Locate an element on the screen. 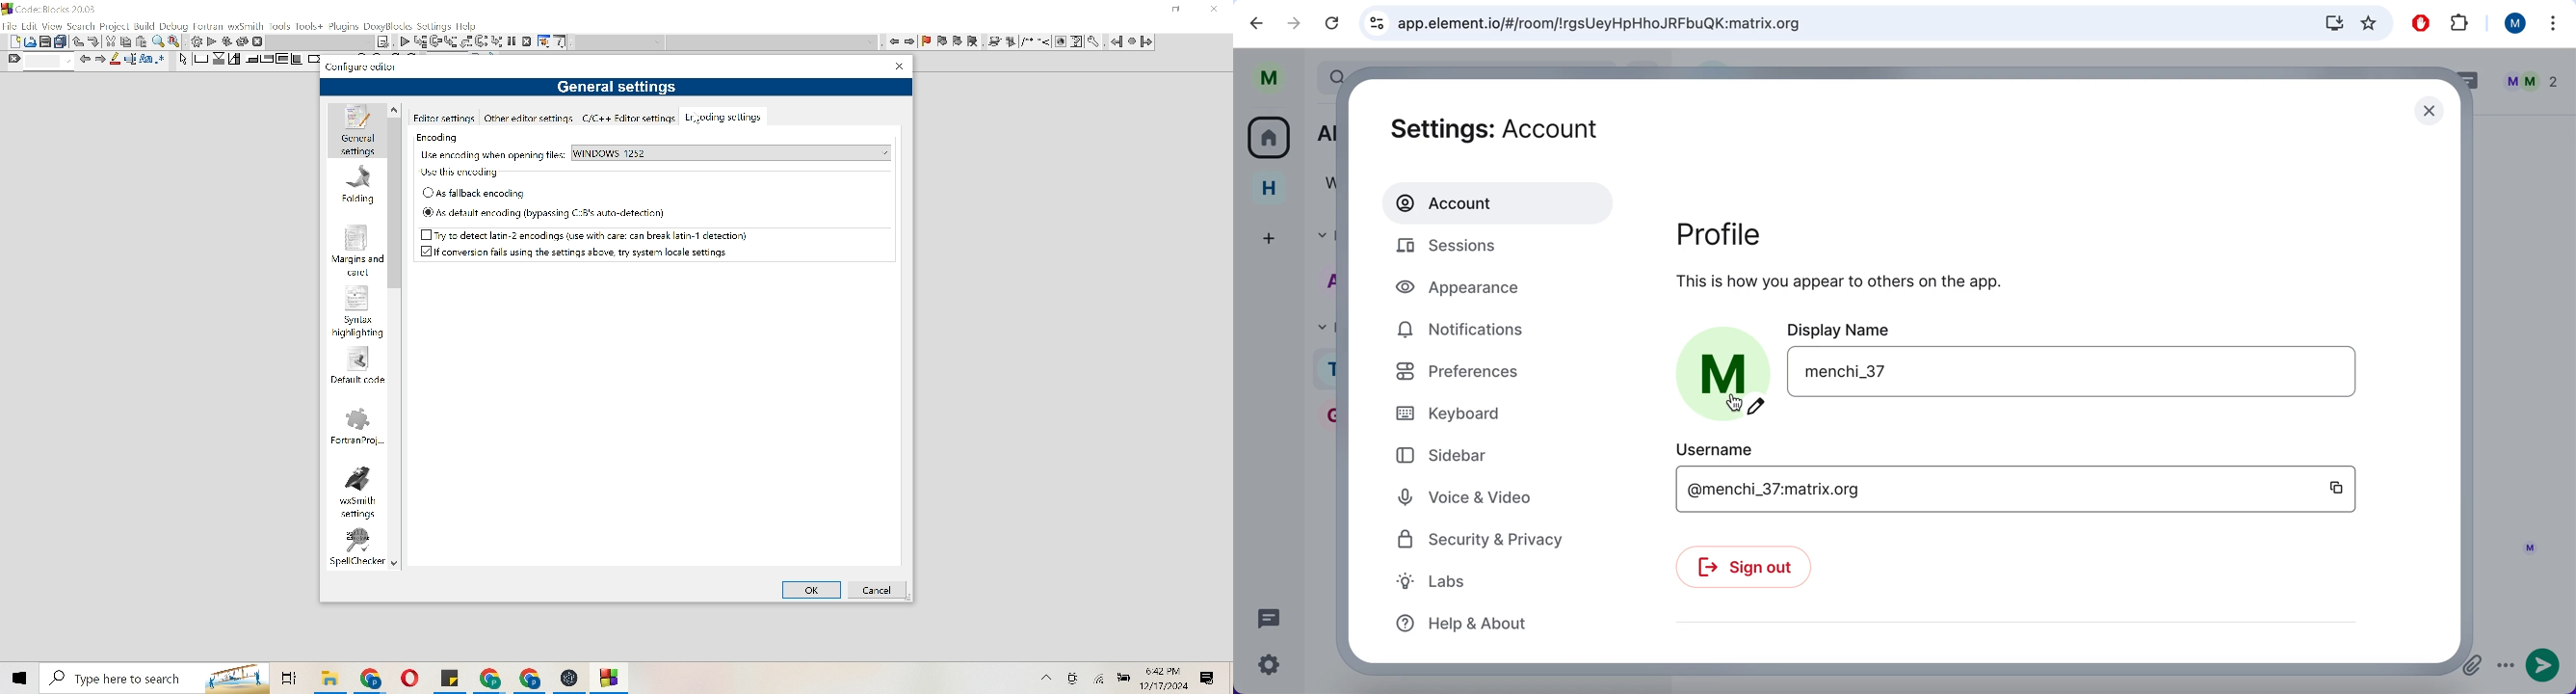  quick settings is located at coordinates (1270, 665).